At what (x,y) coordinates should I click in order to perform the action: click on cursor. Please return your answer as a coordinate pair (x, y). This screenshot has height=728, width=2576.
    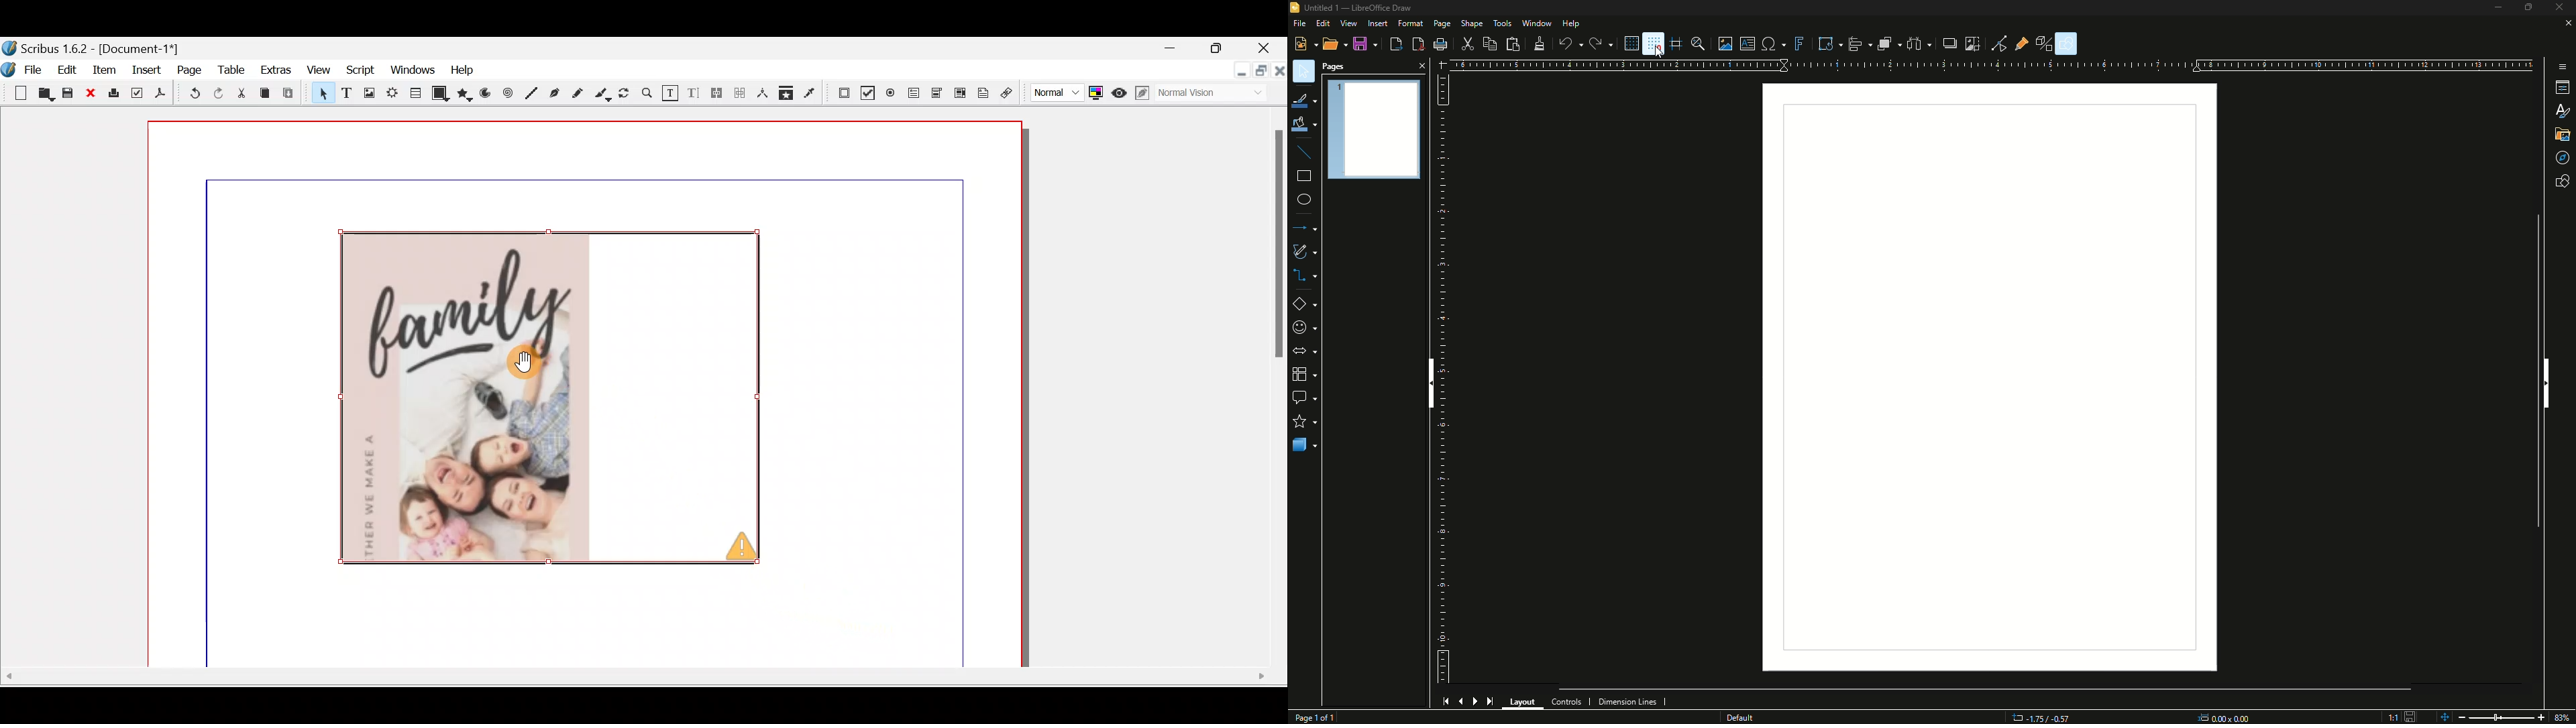
    Looking at the image, I should click on (524, 363).